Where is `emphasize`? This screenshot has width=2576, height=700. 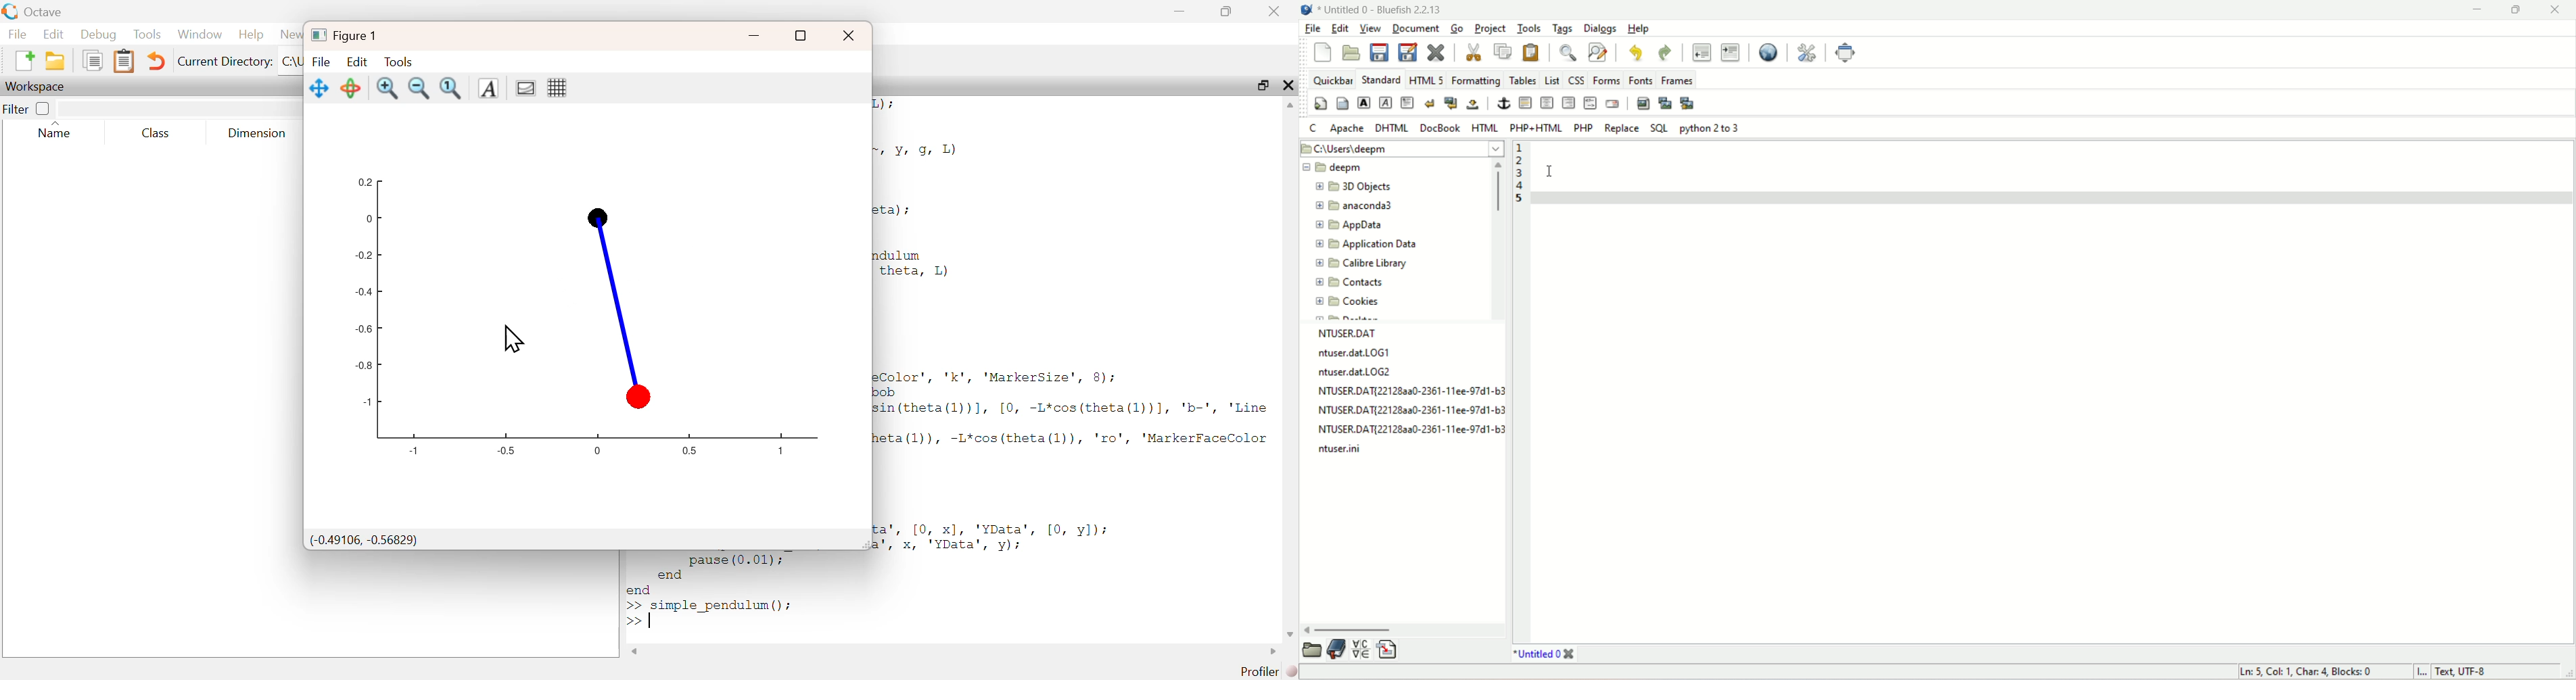
emphasize is located at coordinates (1390, 102).